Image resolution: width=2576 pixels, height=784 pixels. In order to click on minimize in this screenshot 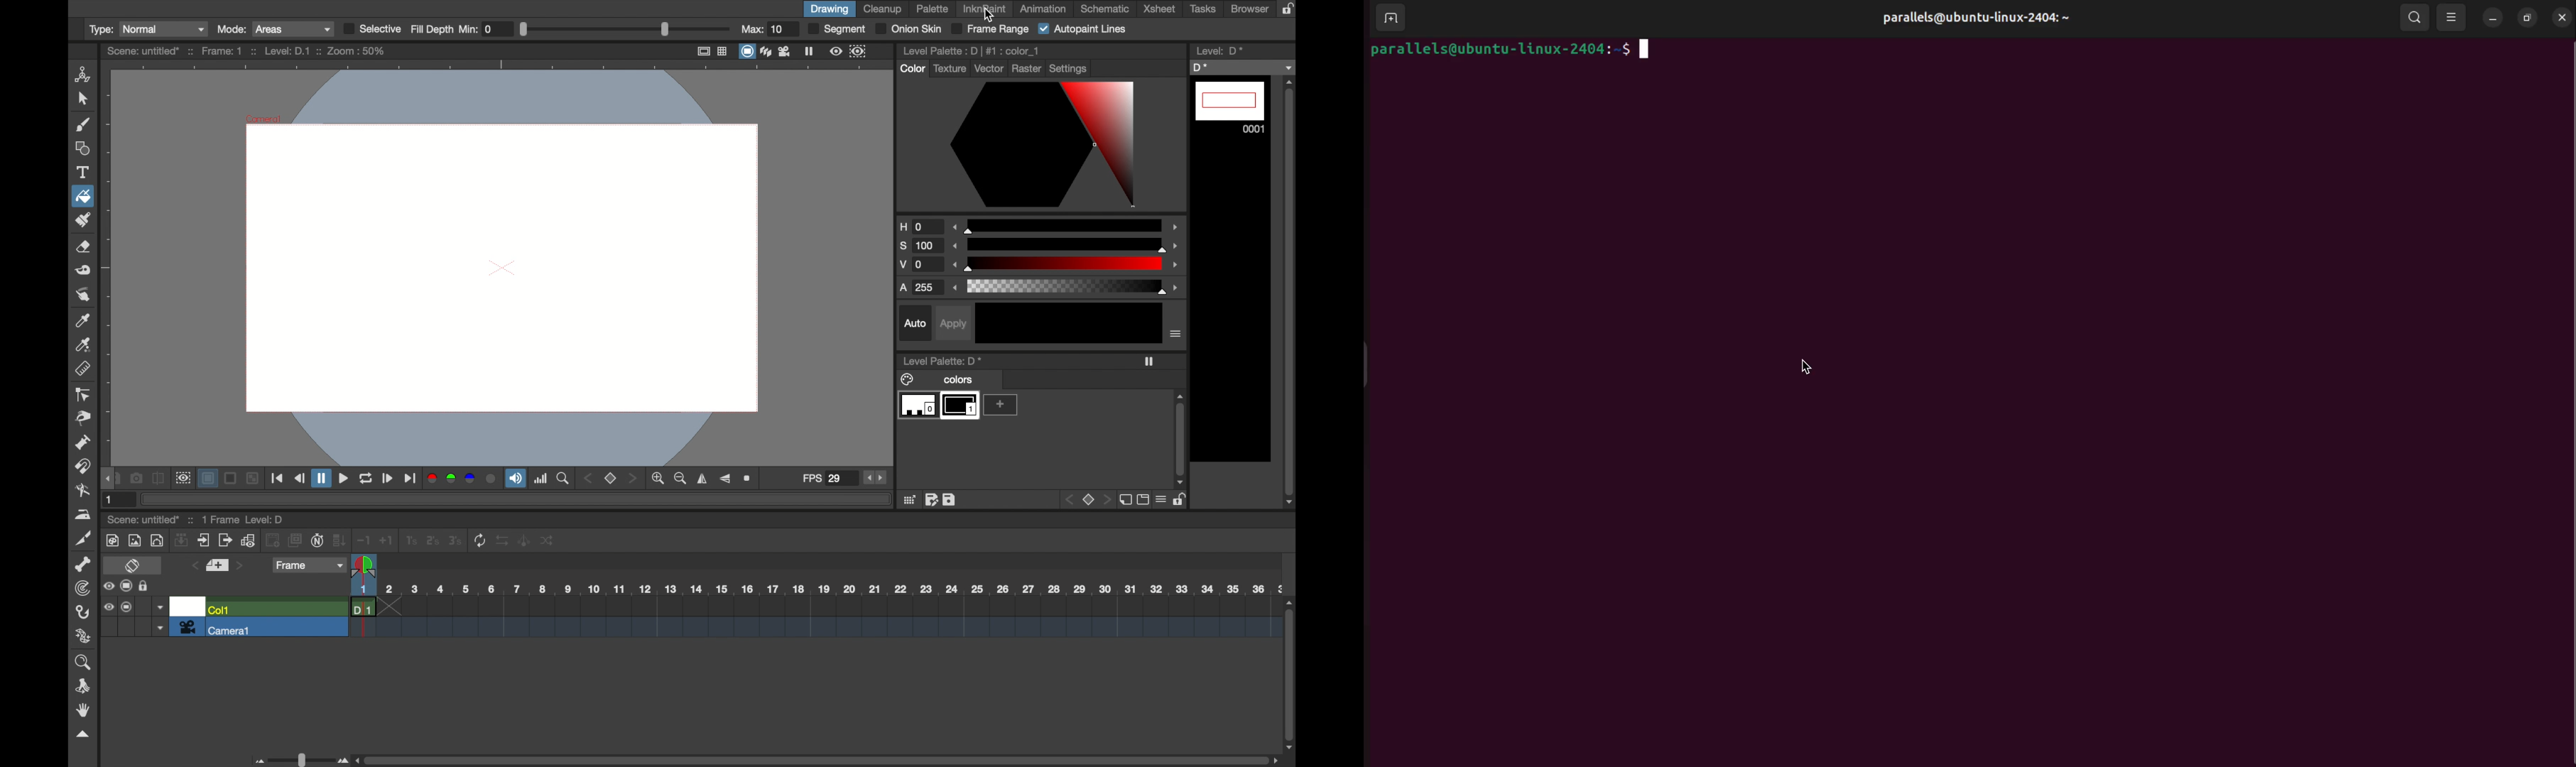, I will do `click(2491, 17)`.